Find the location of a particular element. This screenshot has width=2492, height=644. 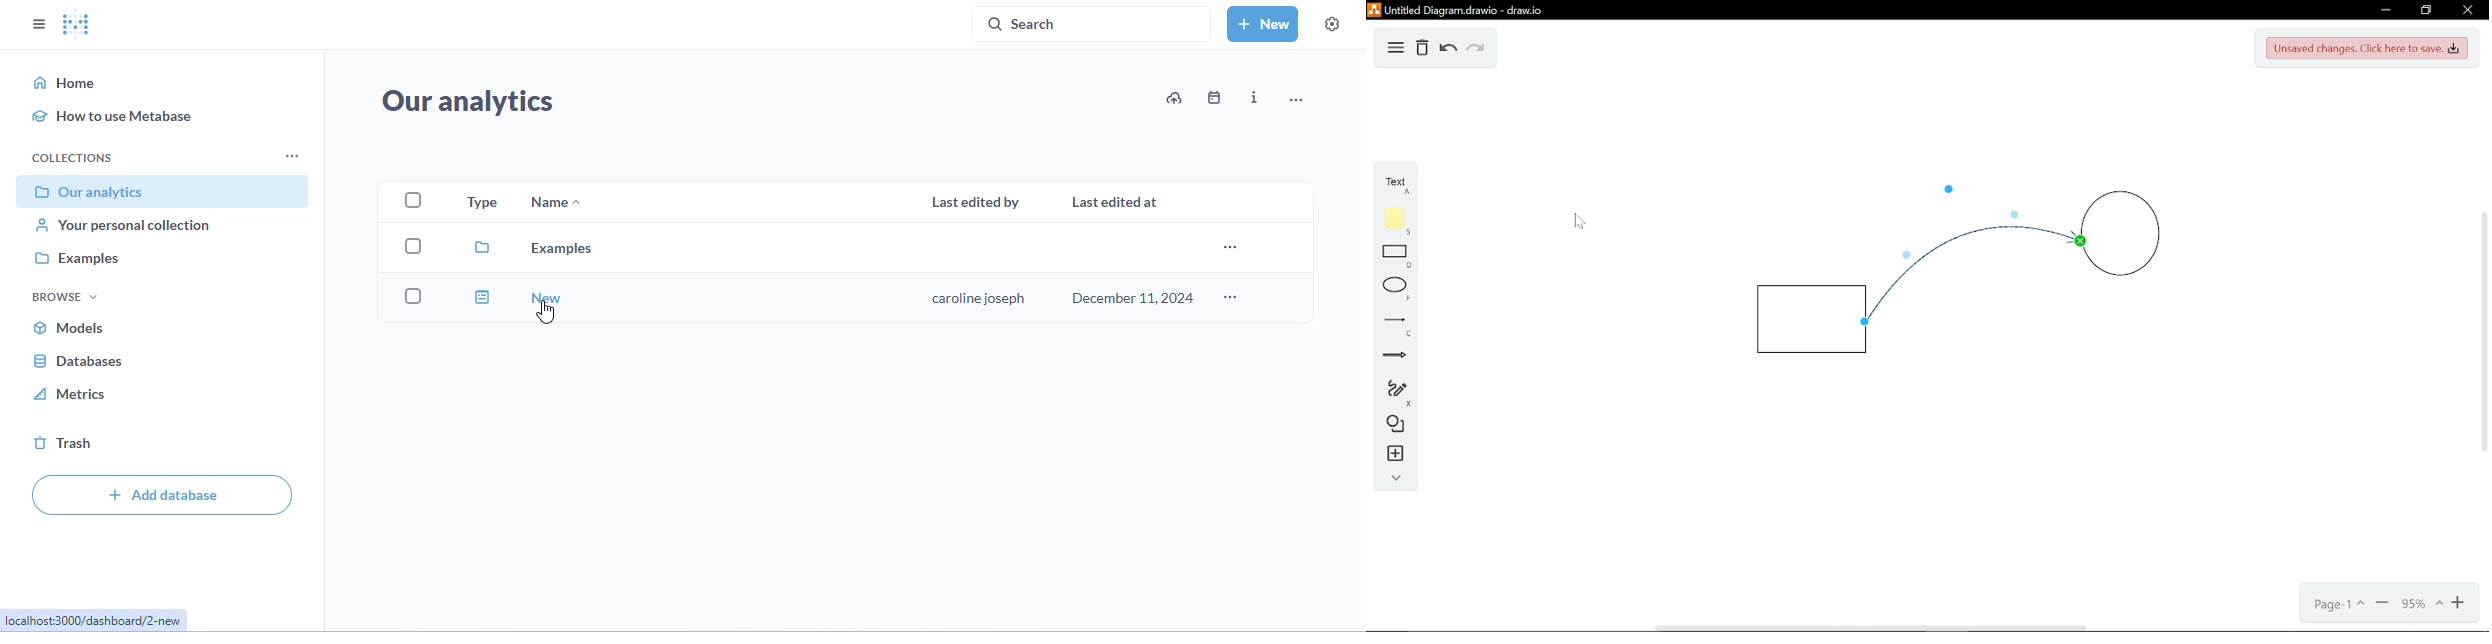

Minimize is located at coordinates (2386, 10).